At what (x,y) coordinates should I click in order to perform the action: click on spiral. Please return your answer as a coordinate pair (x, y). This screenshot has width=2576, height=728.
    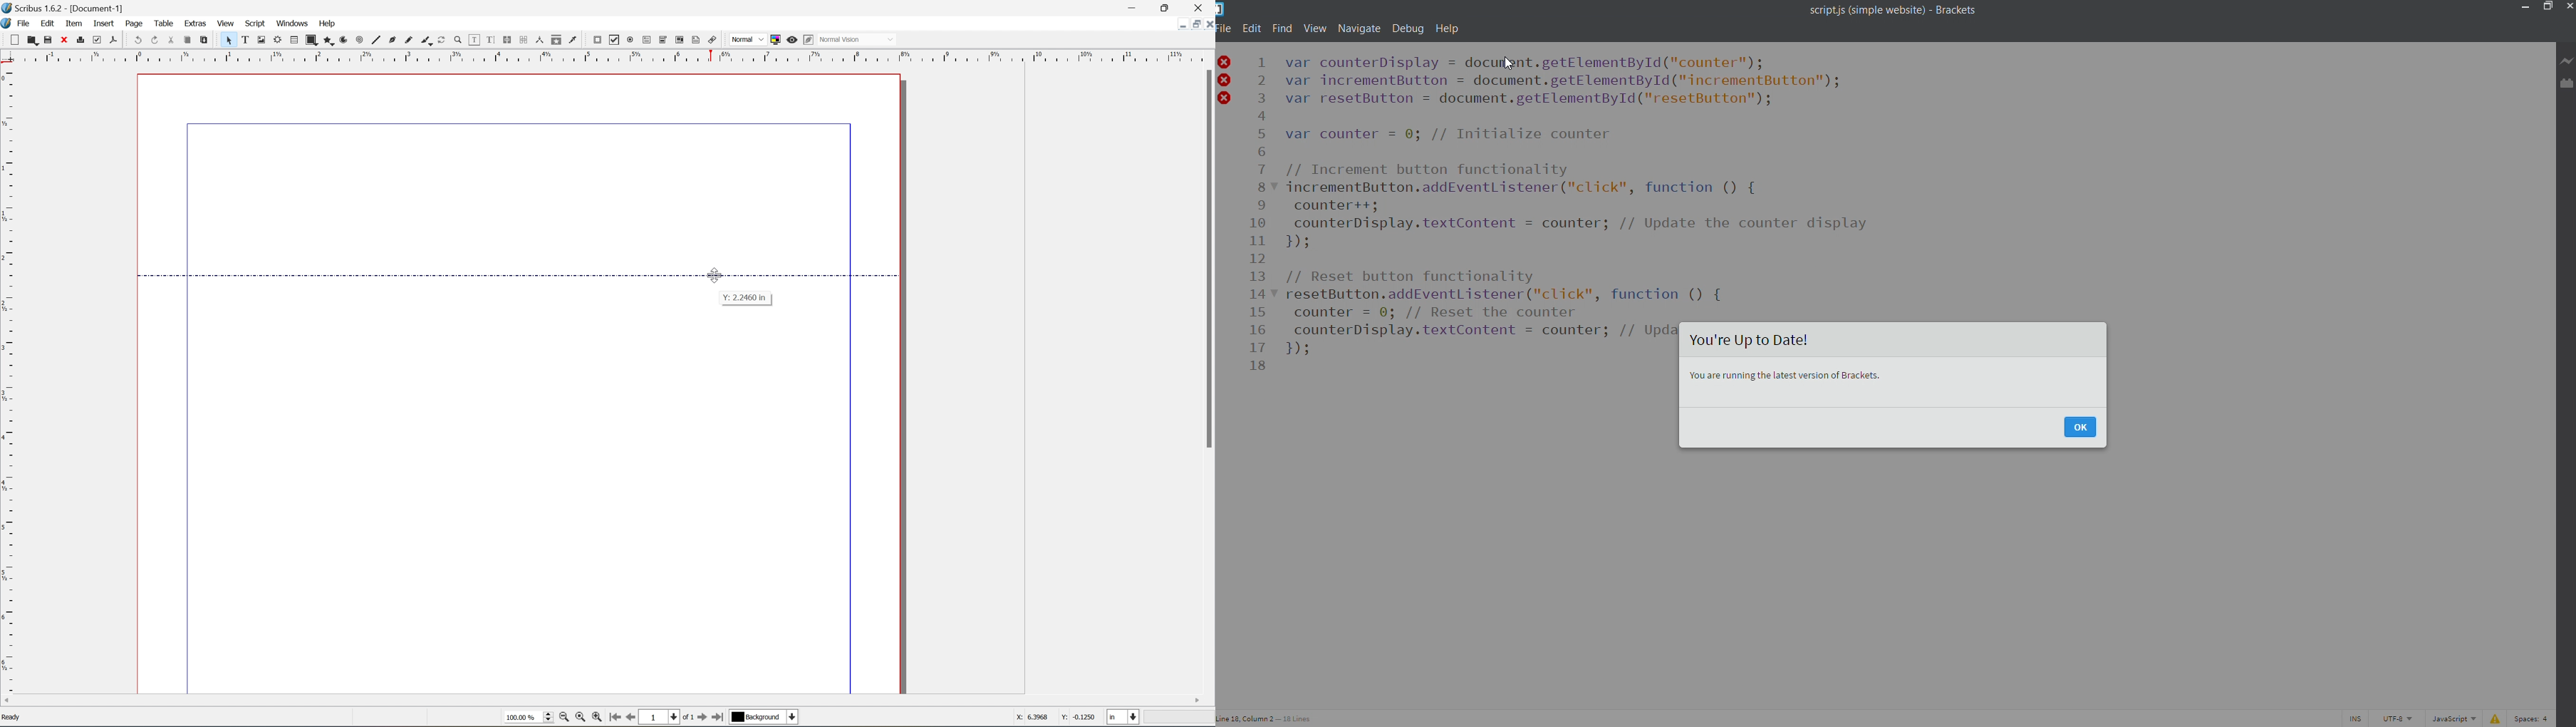
    Looking at the image, I should click on (360, 41).